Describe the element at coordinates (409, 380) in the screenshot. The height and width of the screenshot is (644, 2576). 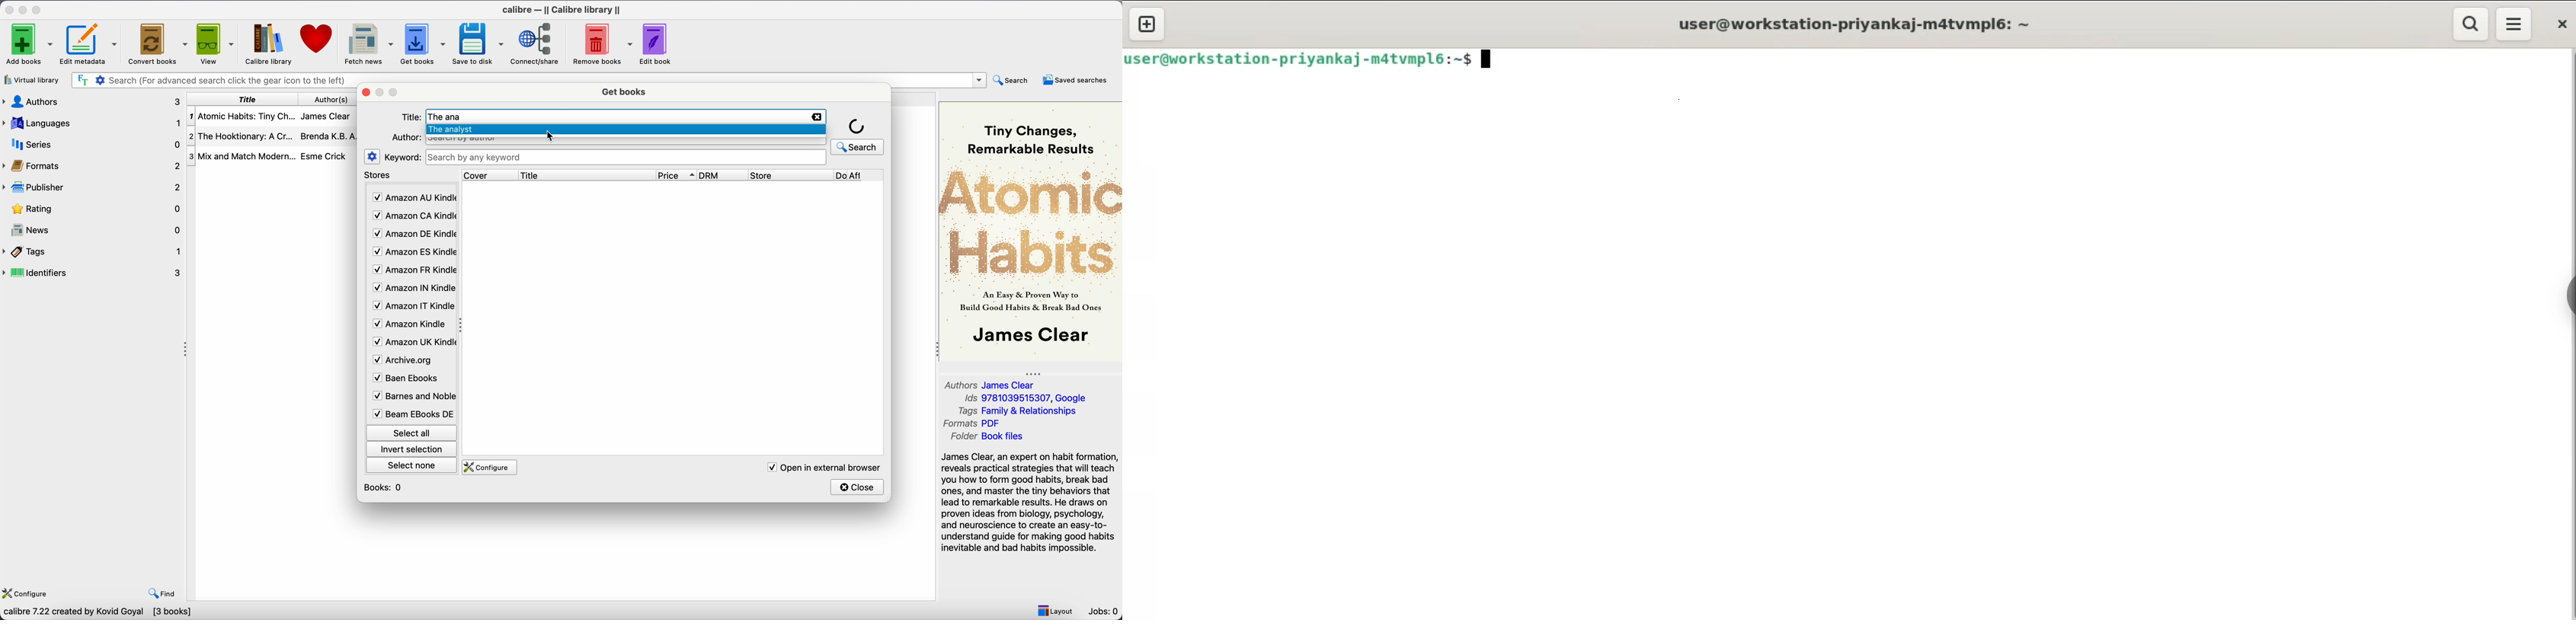
I see `Baen Ebooks` at that location.